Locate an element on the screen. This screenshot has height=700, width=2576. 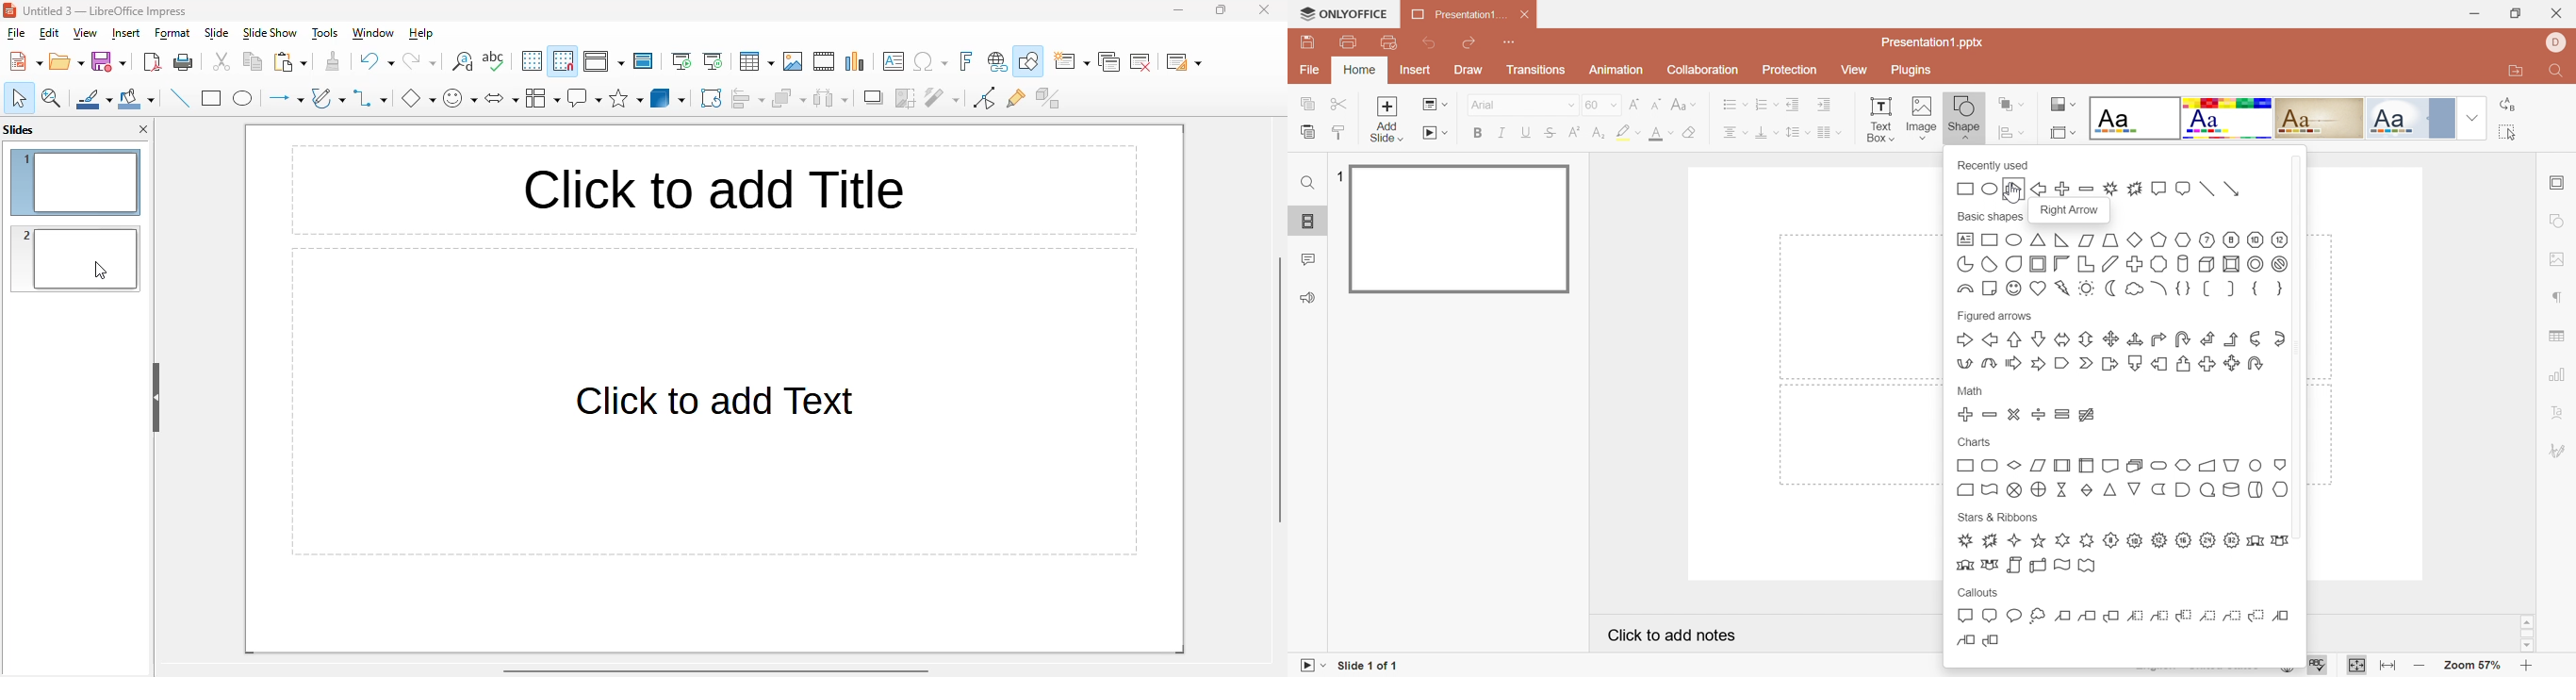
click to add text is located at coordinates (713, 402).